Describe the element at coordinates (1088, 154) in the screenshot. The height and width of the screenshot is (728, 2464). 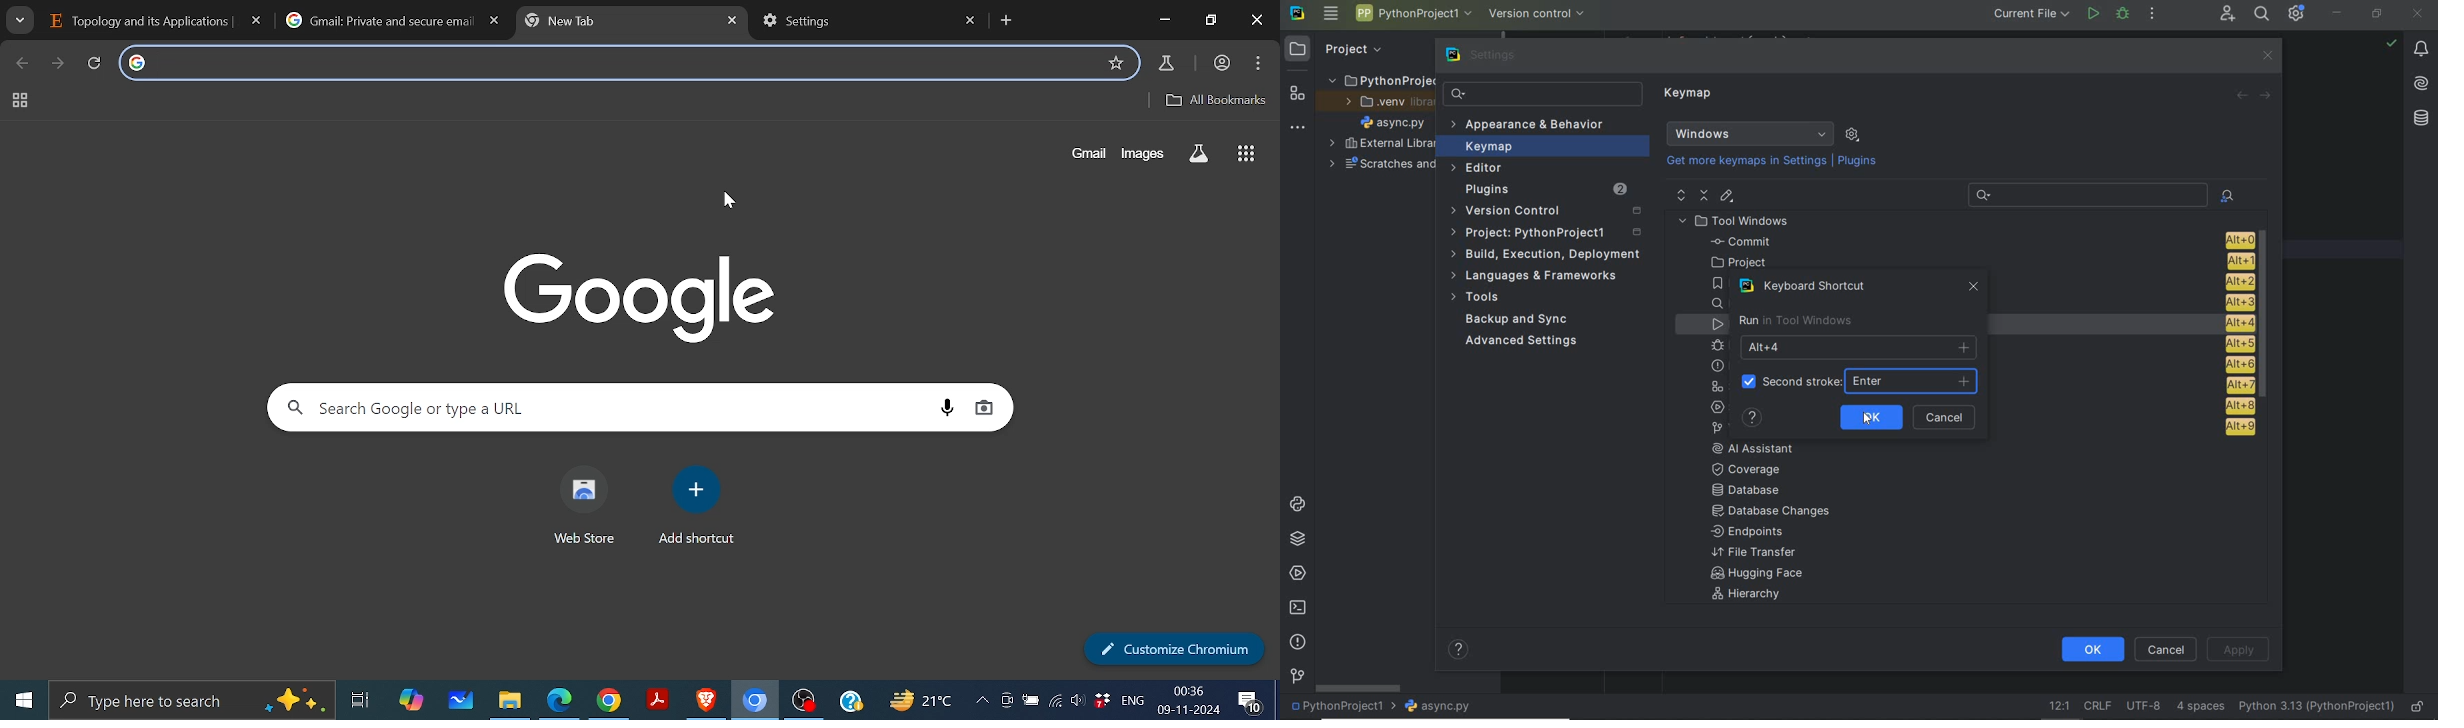
I see `Gmail` at that location.